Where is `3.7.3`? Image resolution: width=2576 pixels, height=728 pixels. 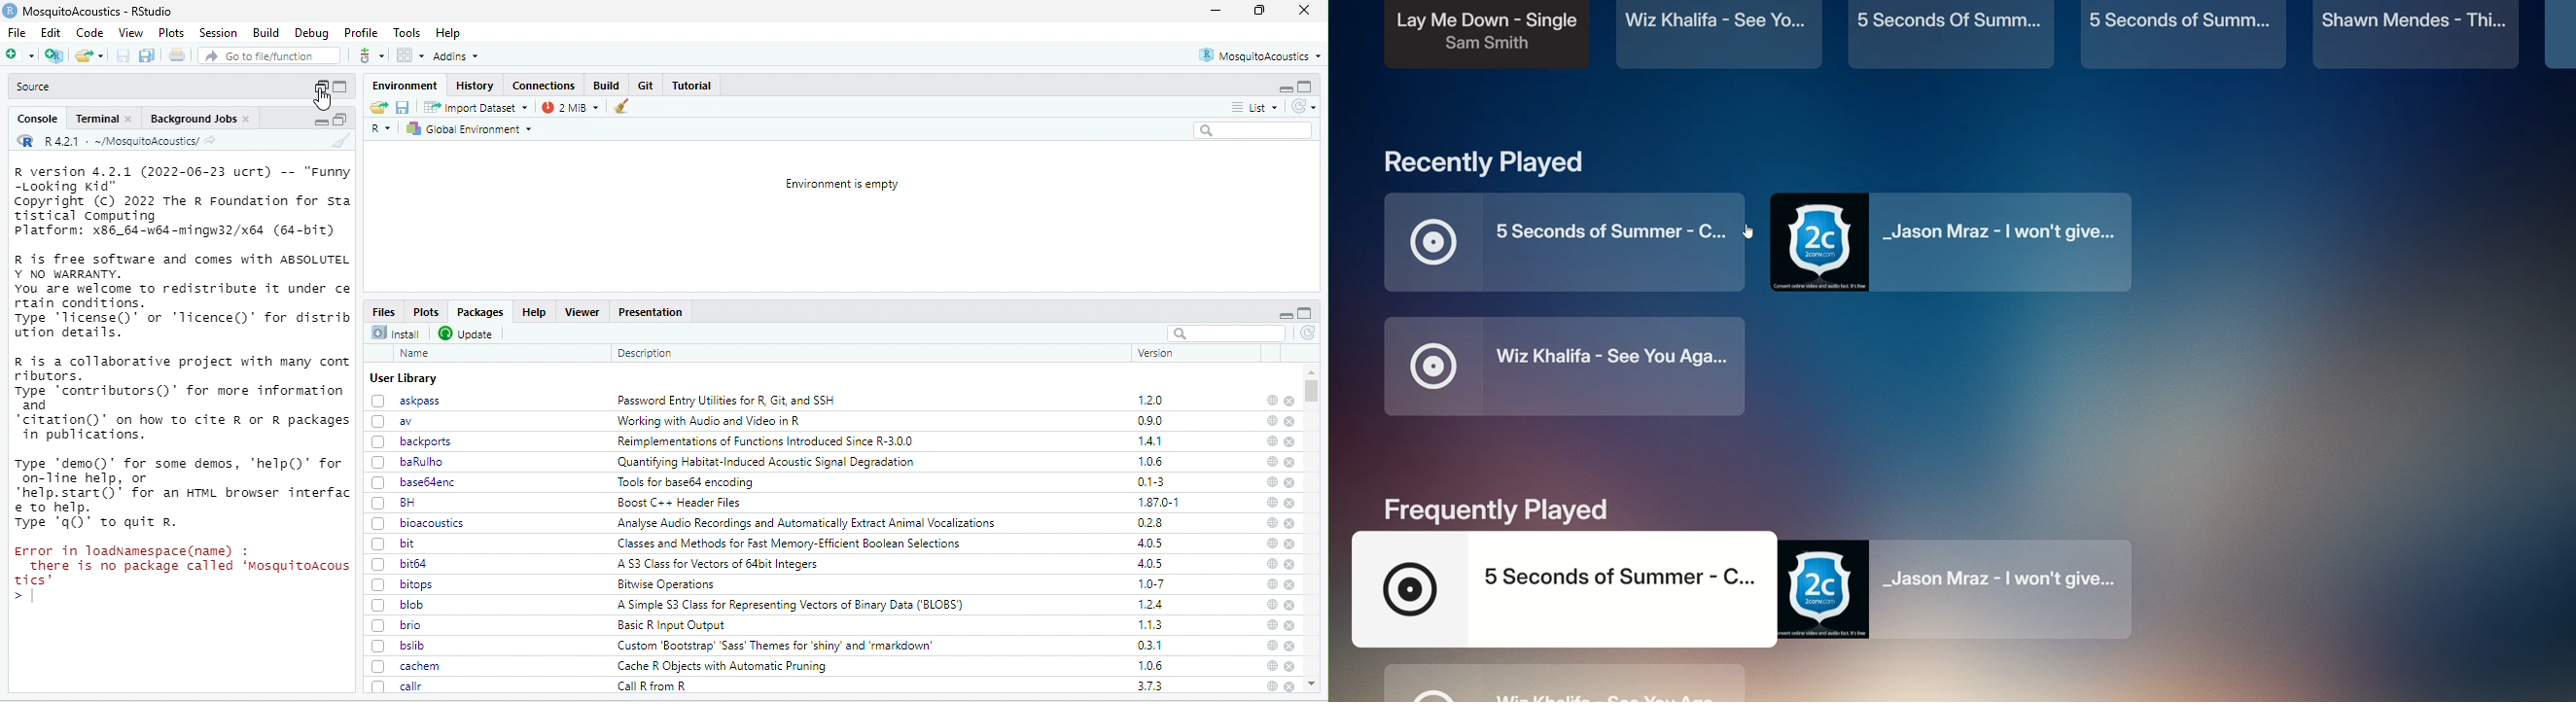 3.7.3 is located at coordinates (1150, 685).